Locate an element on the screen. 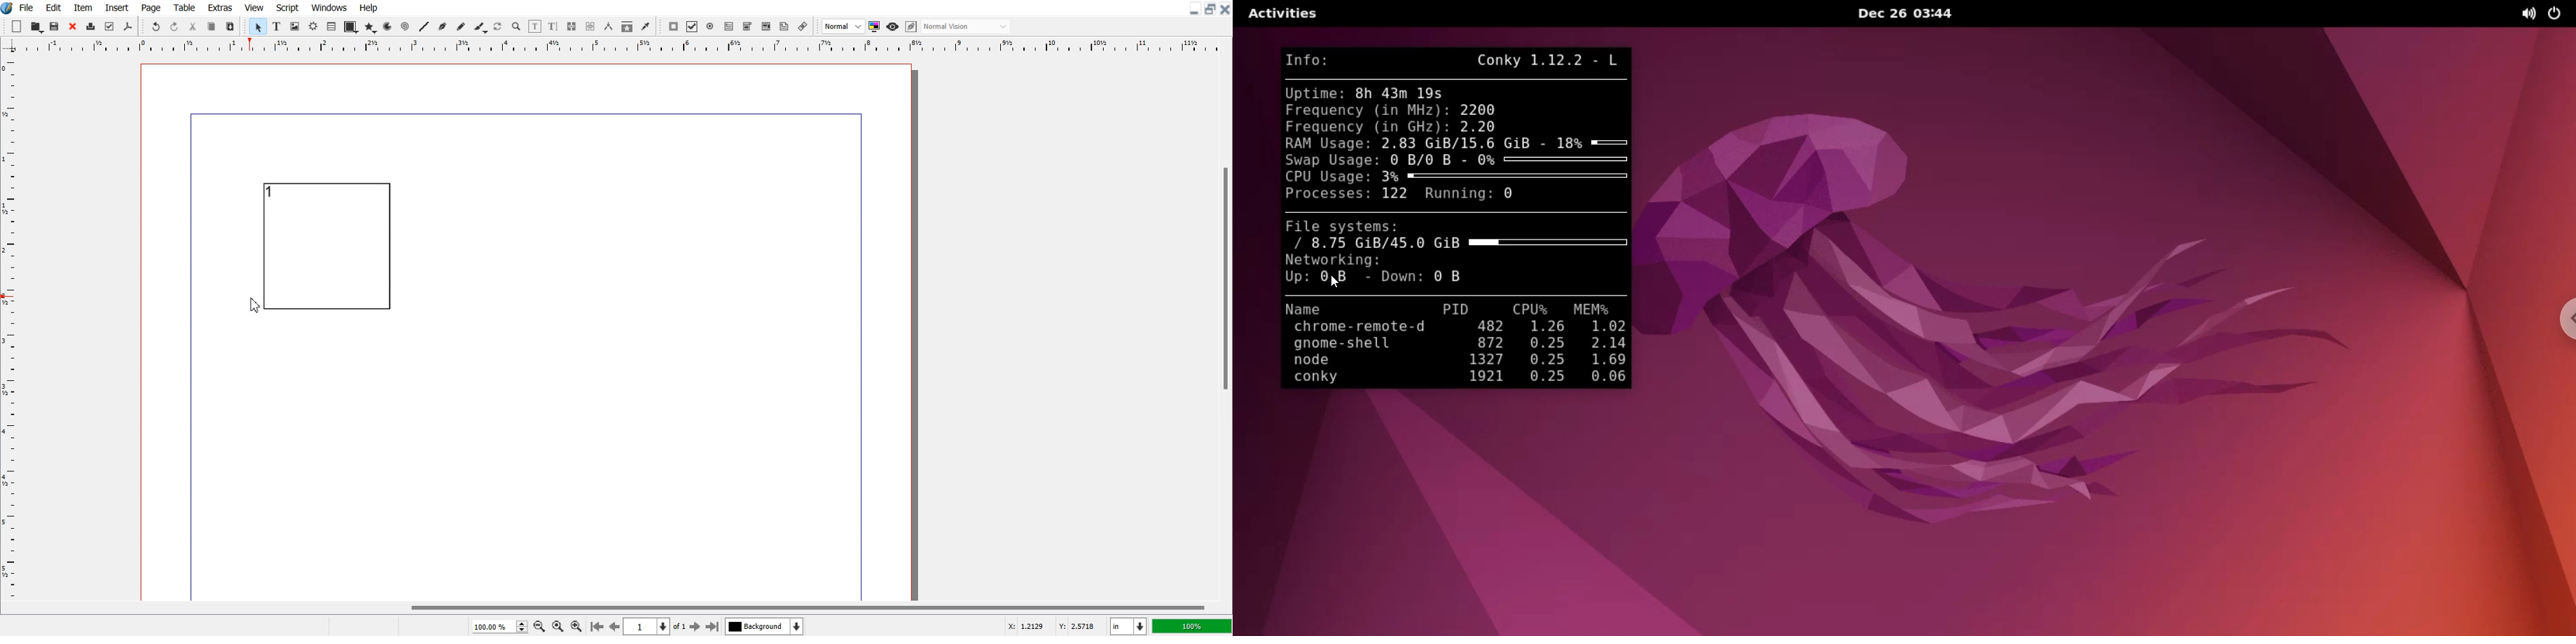 This screenshot has height=644, width=2576. Zoom In is located at coordinates (577, 626).